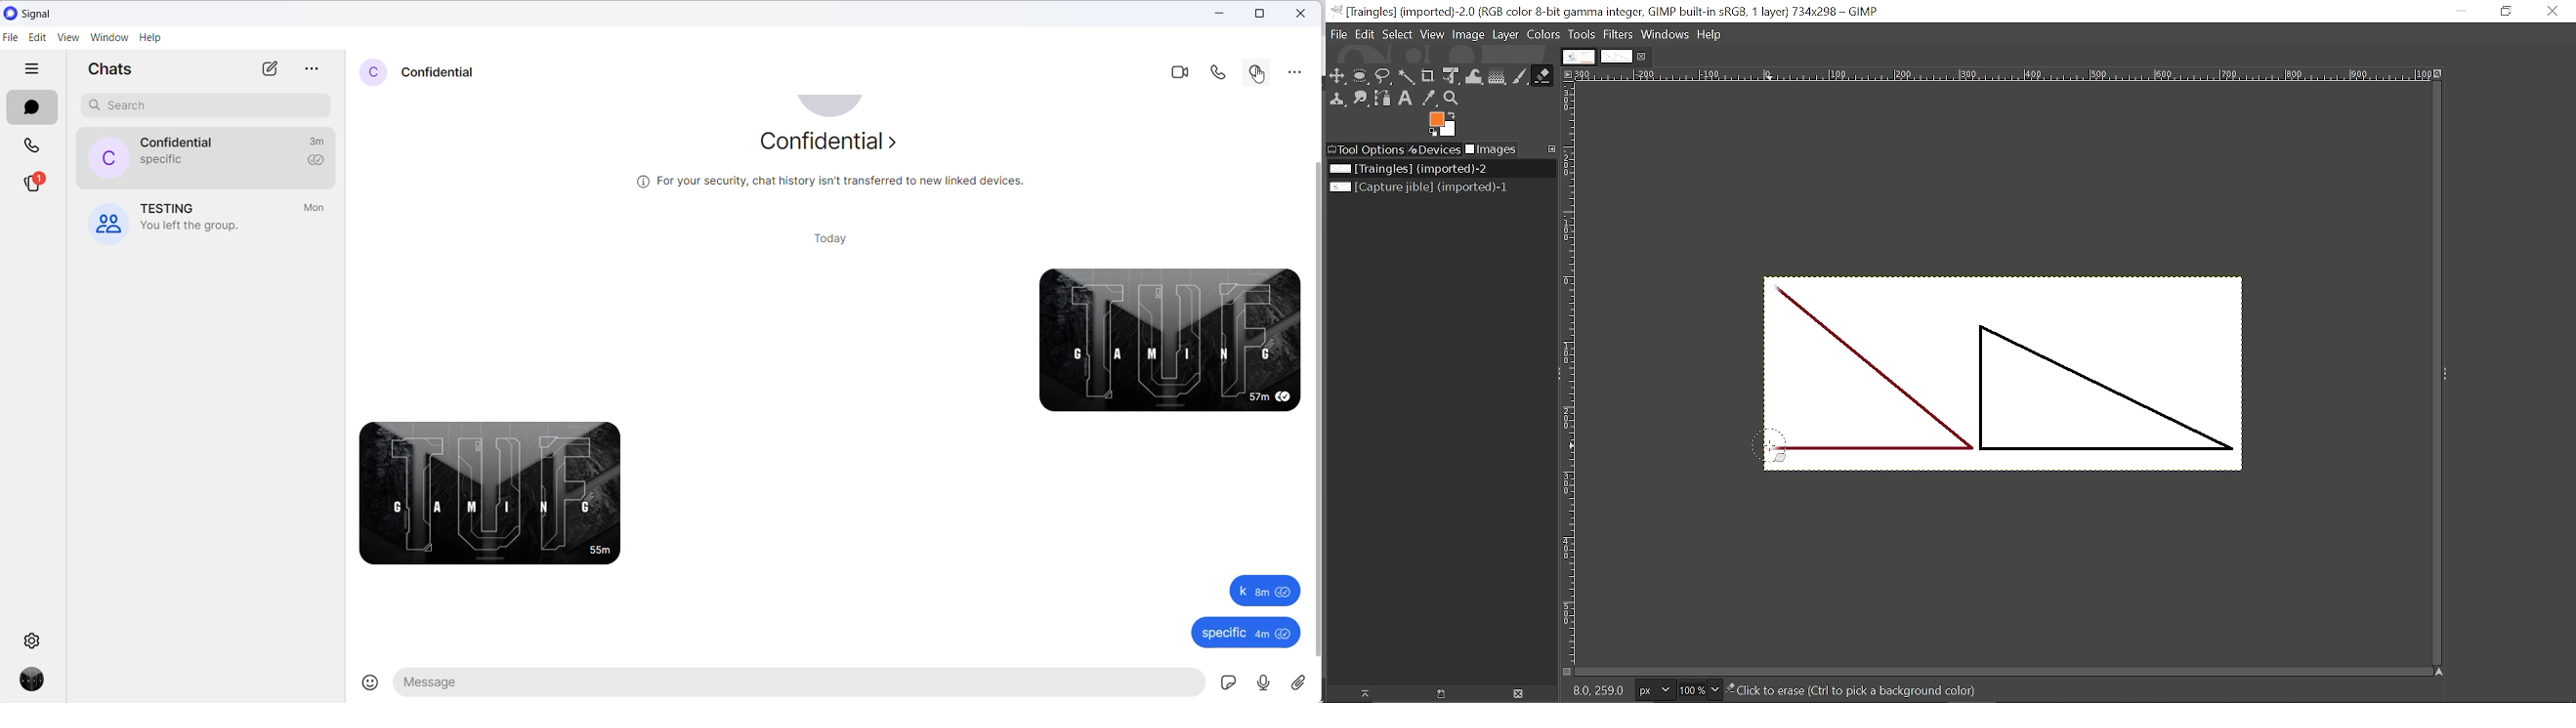 The height and width of the screenshot is (728, 2576). Describe the element at coordinates (310, 71) in the screenshot. I see `more options` at that location.